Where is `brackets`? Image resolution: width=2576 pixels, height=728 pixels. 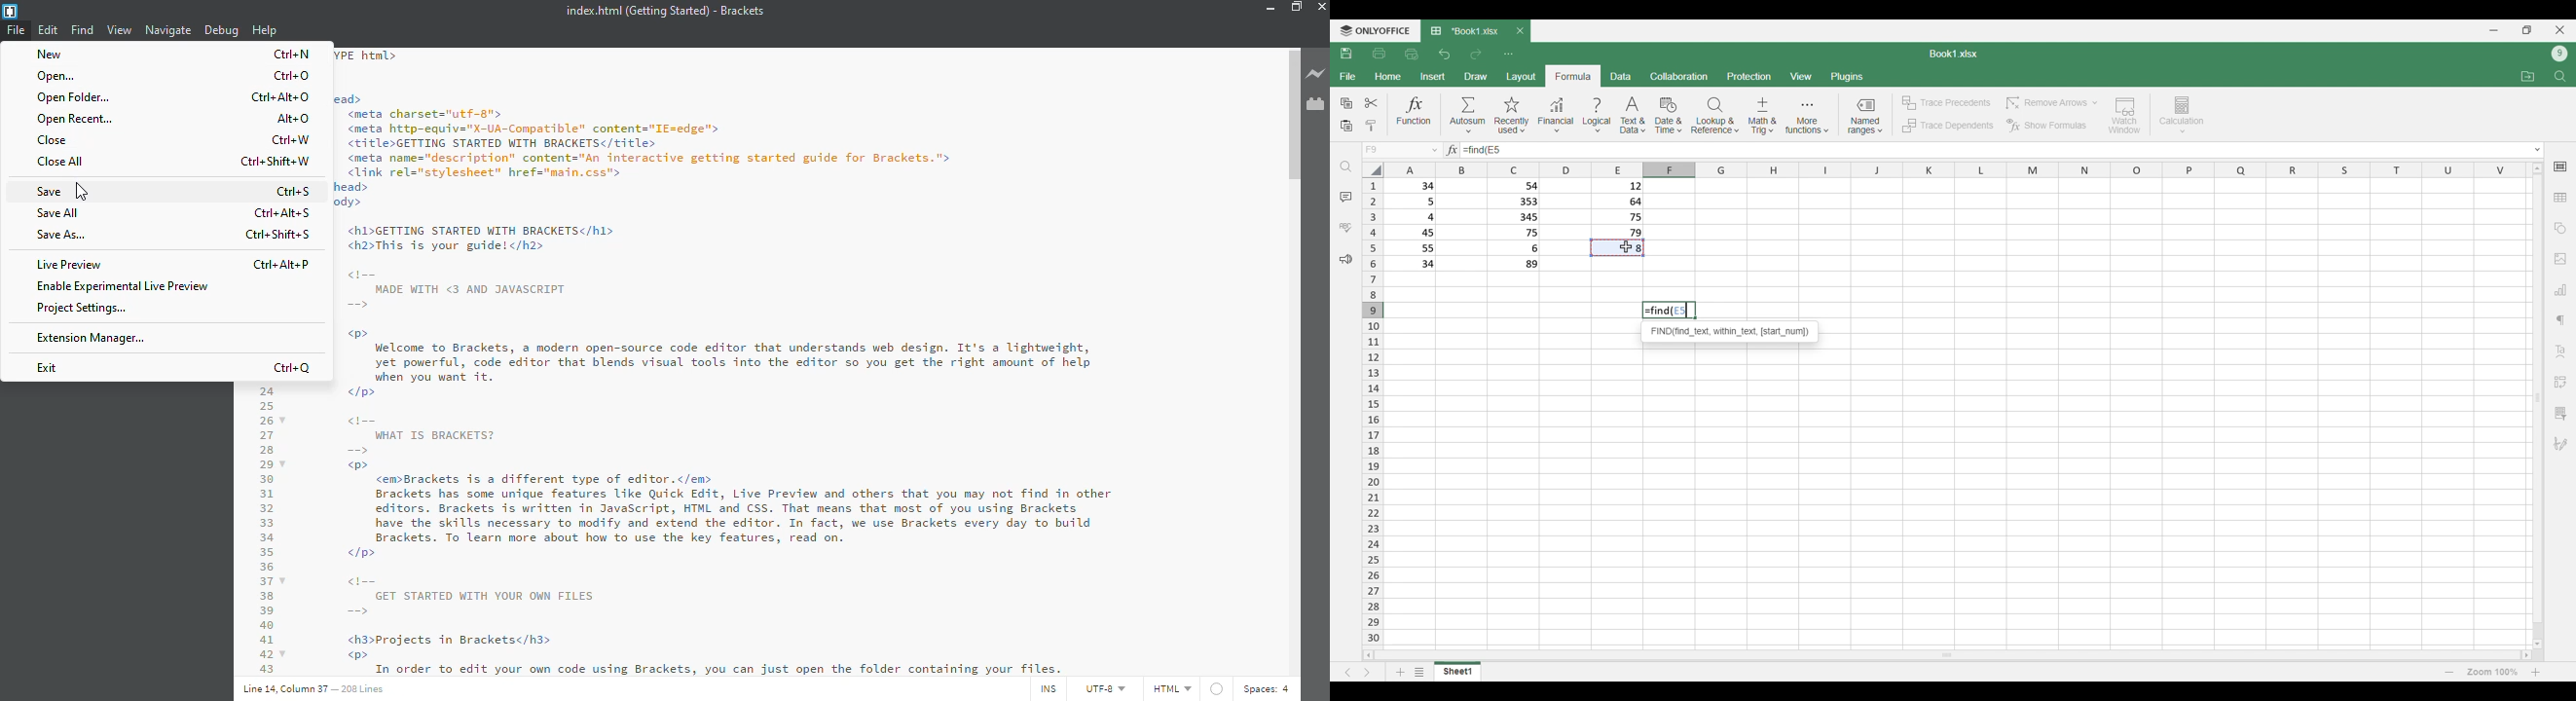
brackets is located at coordinates (10, 12).